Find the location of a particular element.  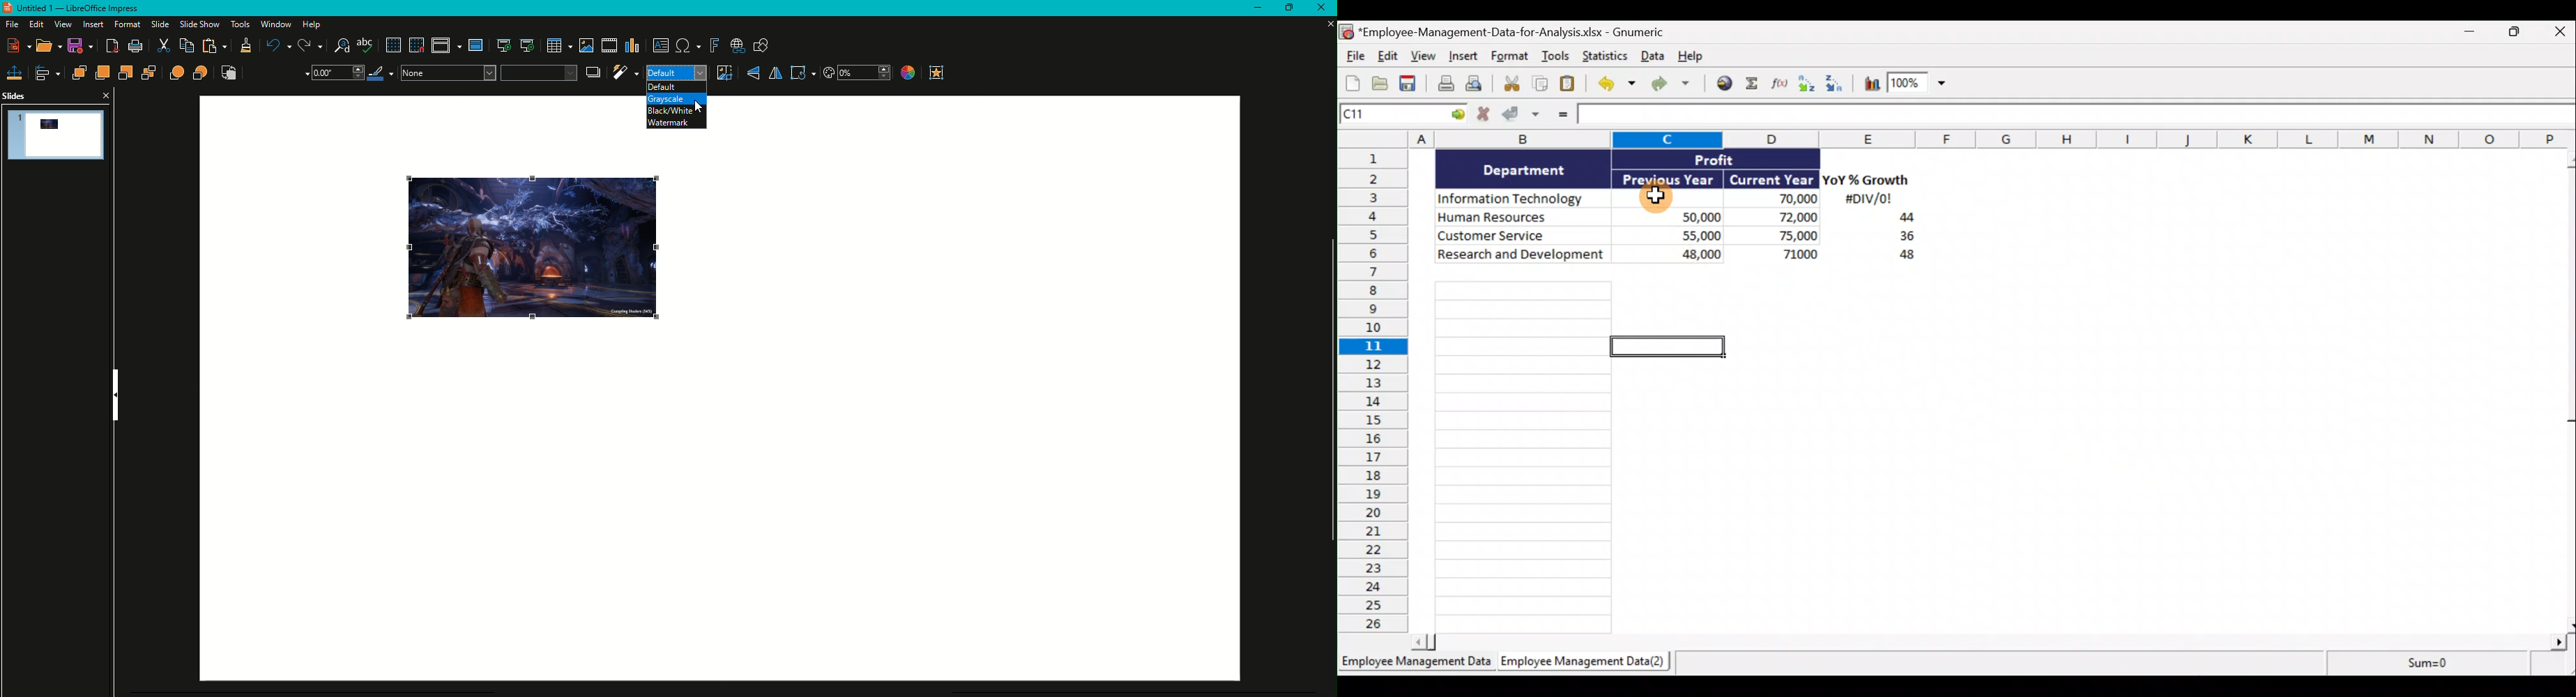

Minimize is located at coordinates (2475, 34).